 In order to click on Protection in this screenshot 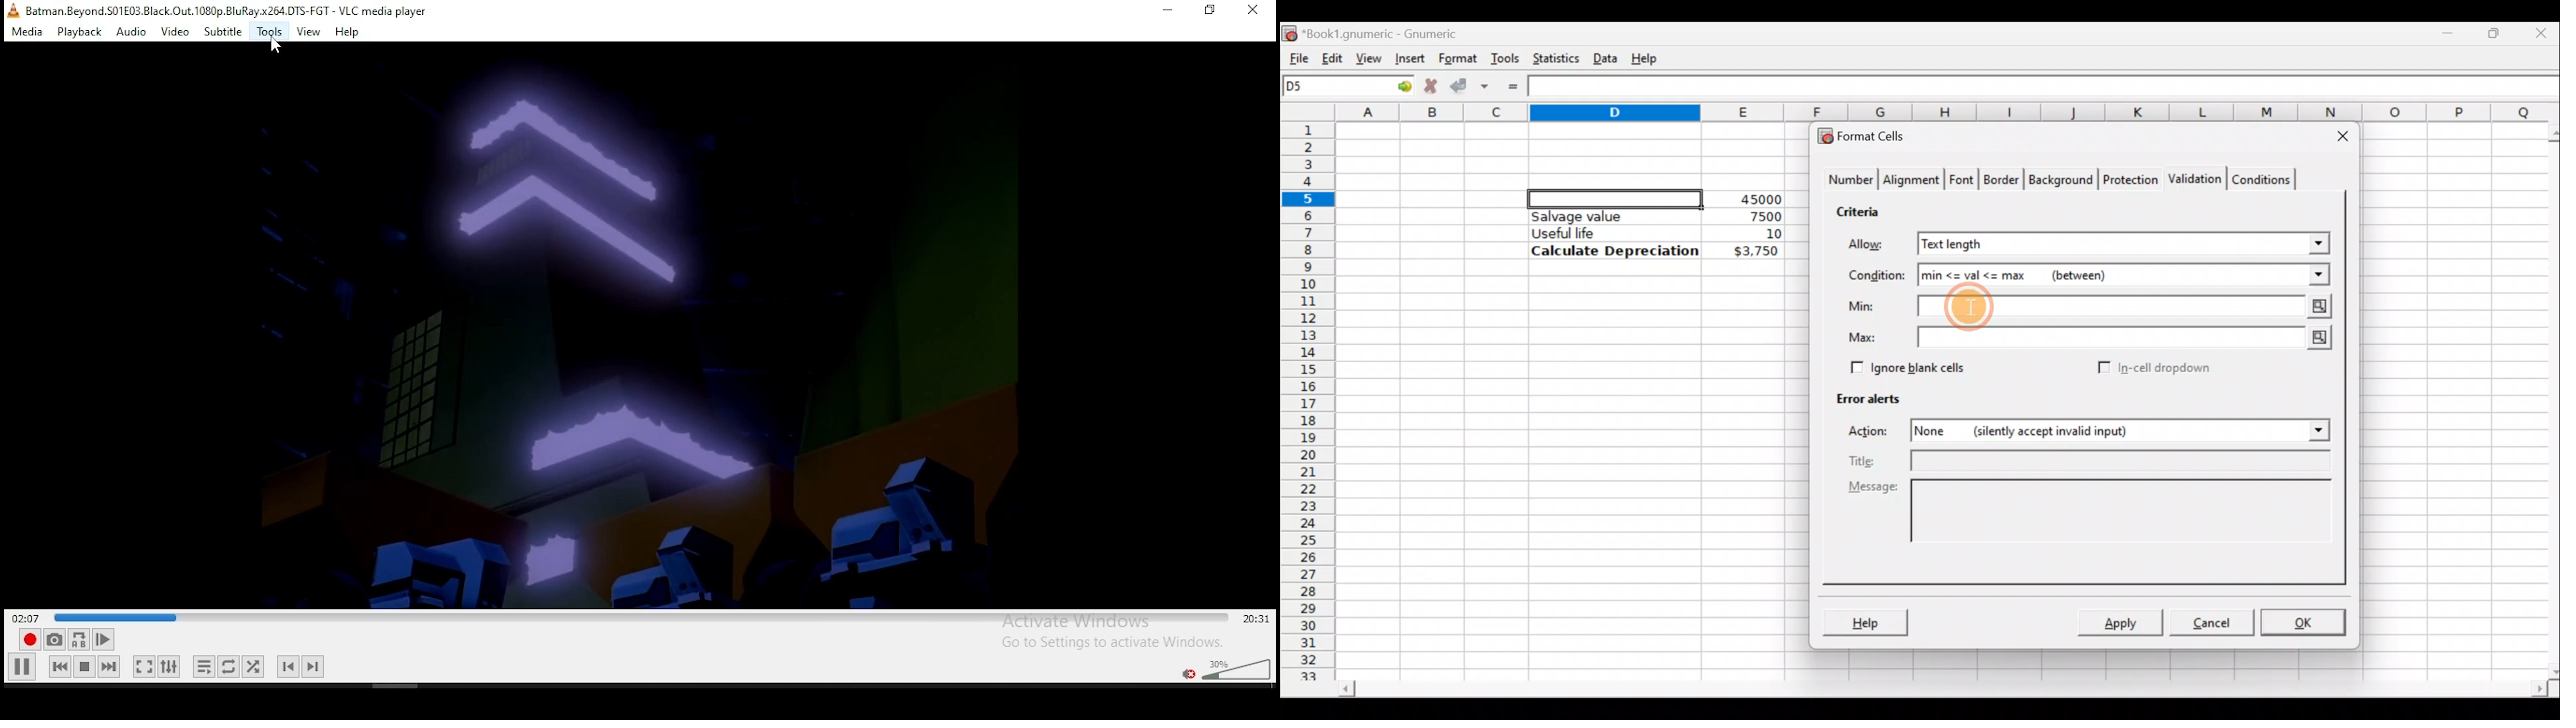, I will do `click(2127, 181)`.